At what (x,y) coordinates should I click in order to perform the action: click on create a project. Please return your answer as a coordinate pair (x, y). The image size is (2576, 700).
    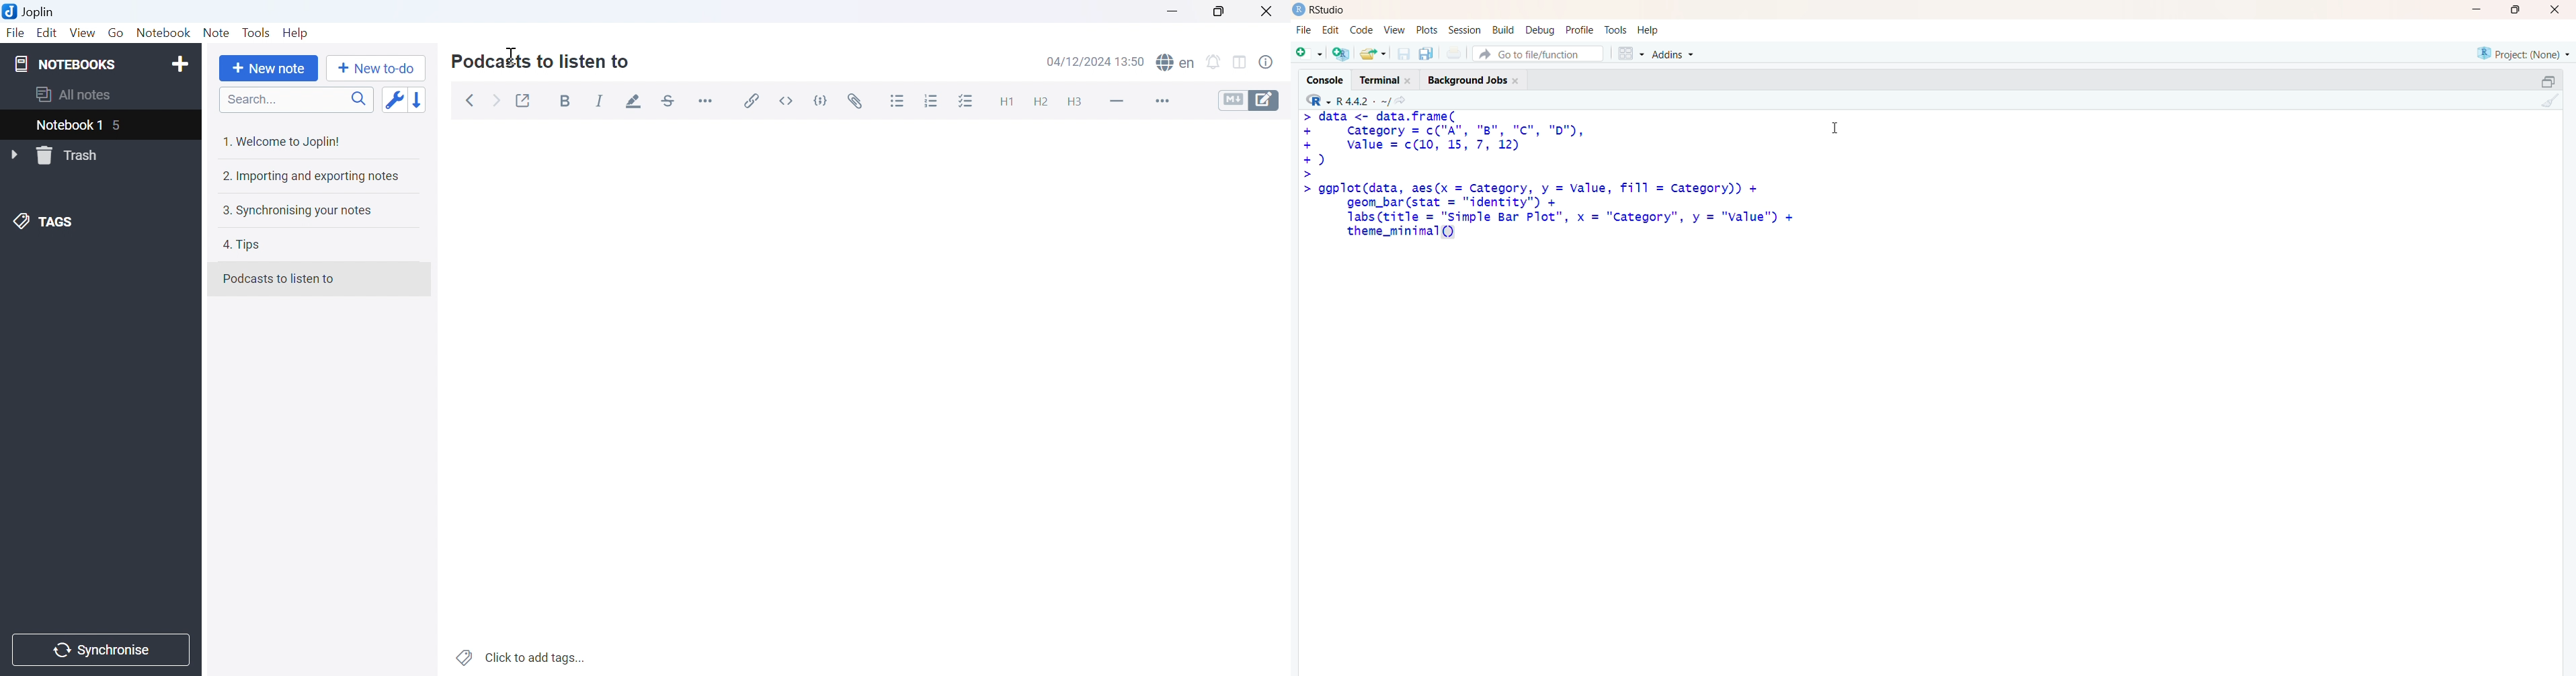
    Looking at the image, I should click on (1340, 53).